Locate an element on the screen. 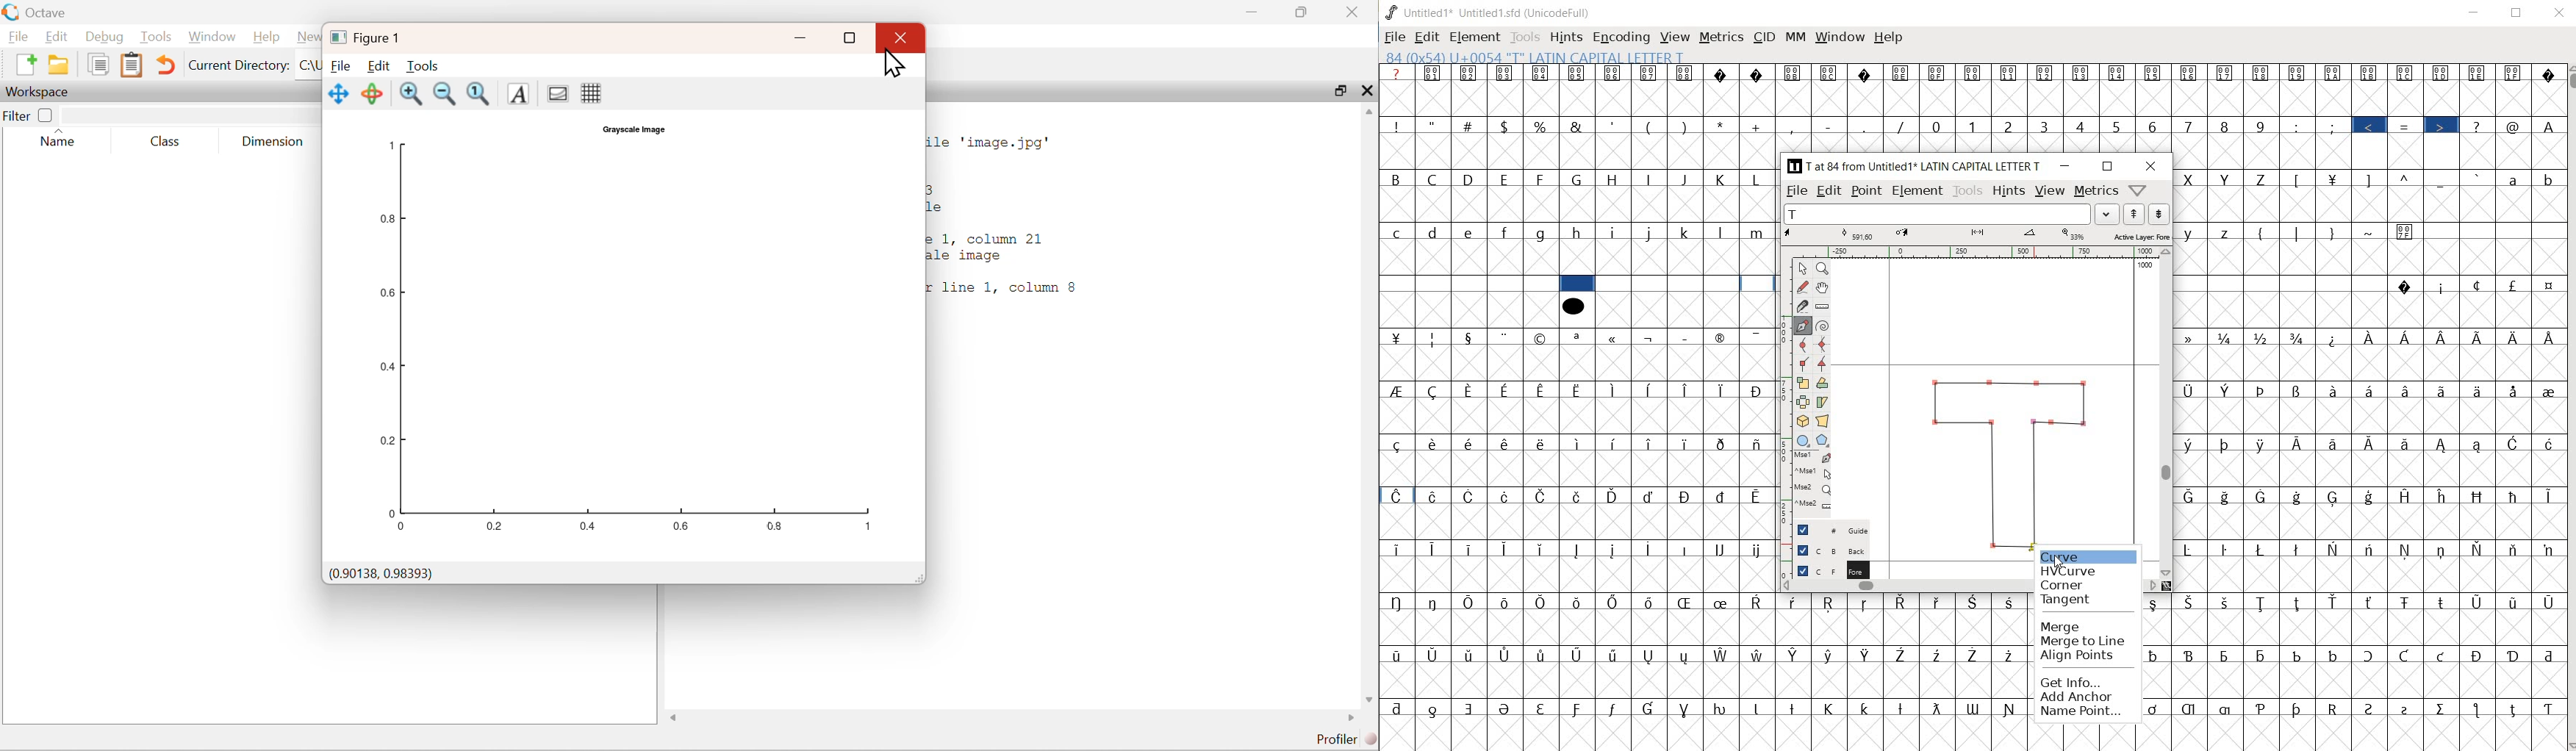 The image size is (2576, 756). scroll bar down is located at coordinates (1367, 698).